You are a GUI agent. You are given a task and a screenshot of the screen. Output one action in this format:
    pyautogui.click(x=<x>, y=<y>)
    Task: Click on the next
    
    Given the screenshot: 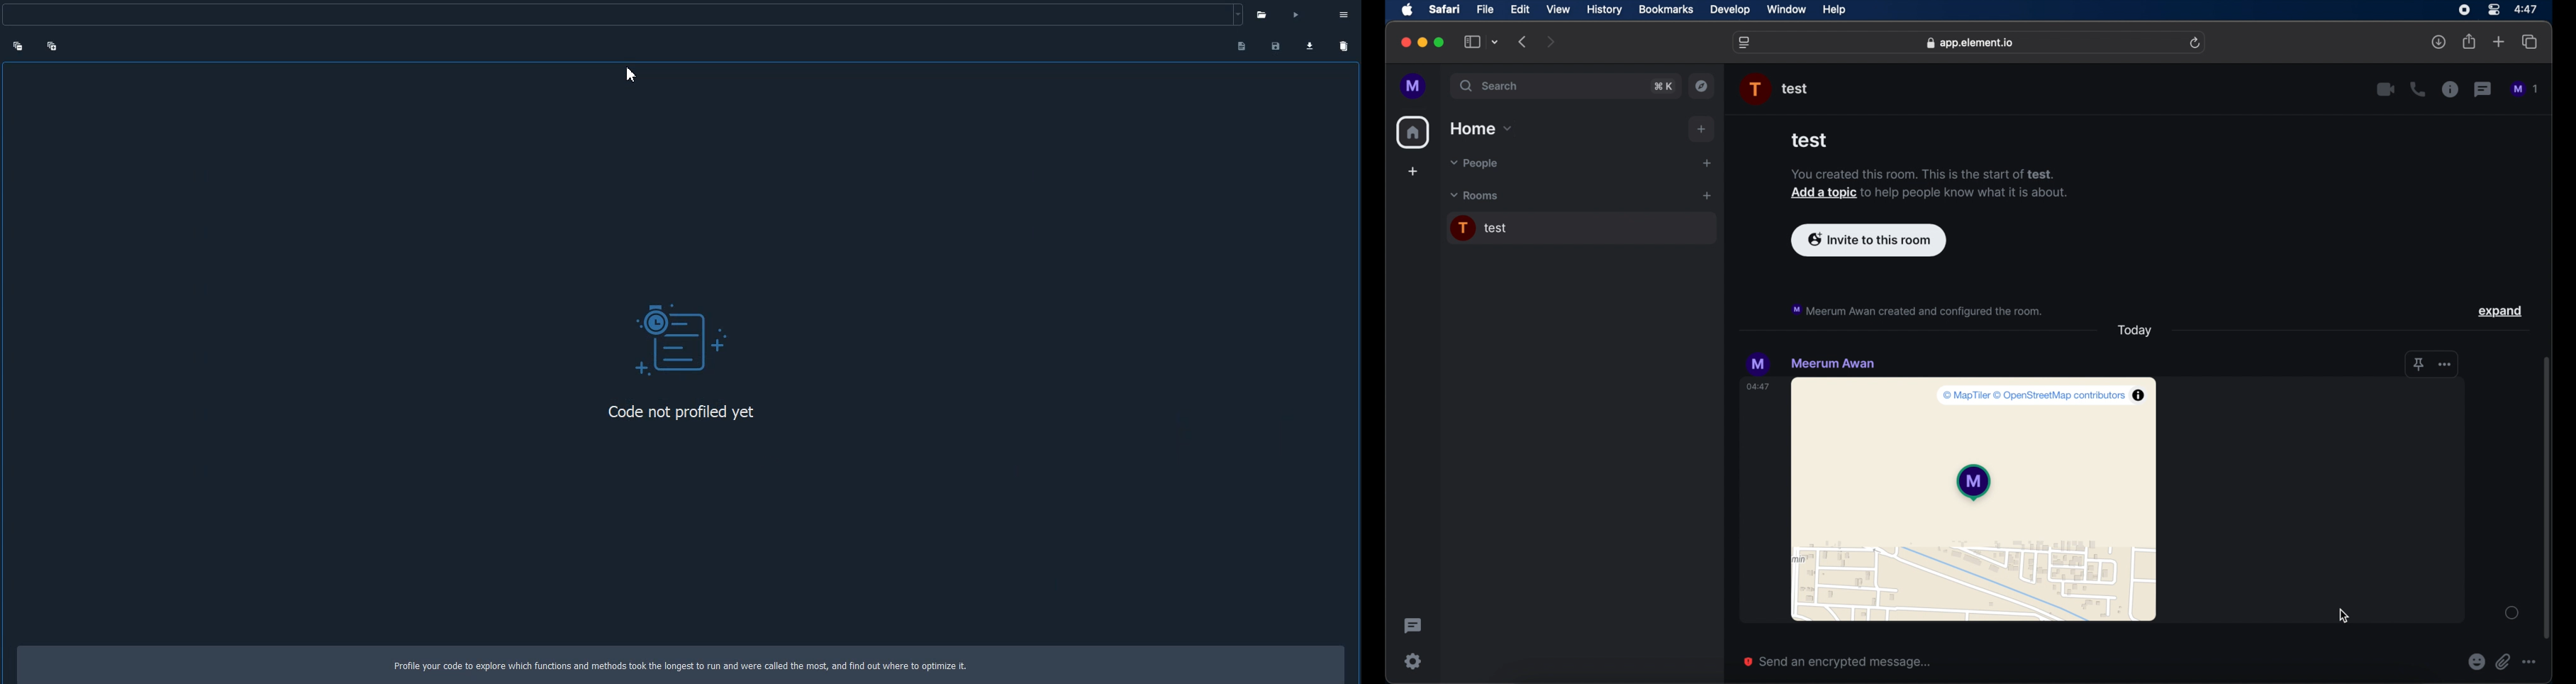 What is the action you would take?
    pyautogui.click(x=1551, y=41)
    